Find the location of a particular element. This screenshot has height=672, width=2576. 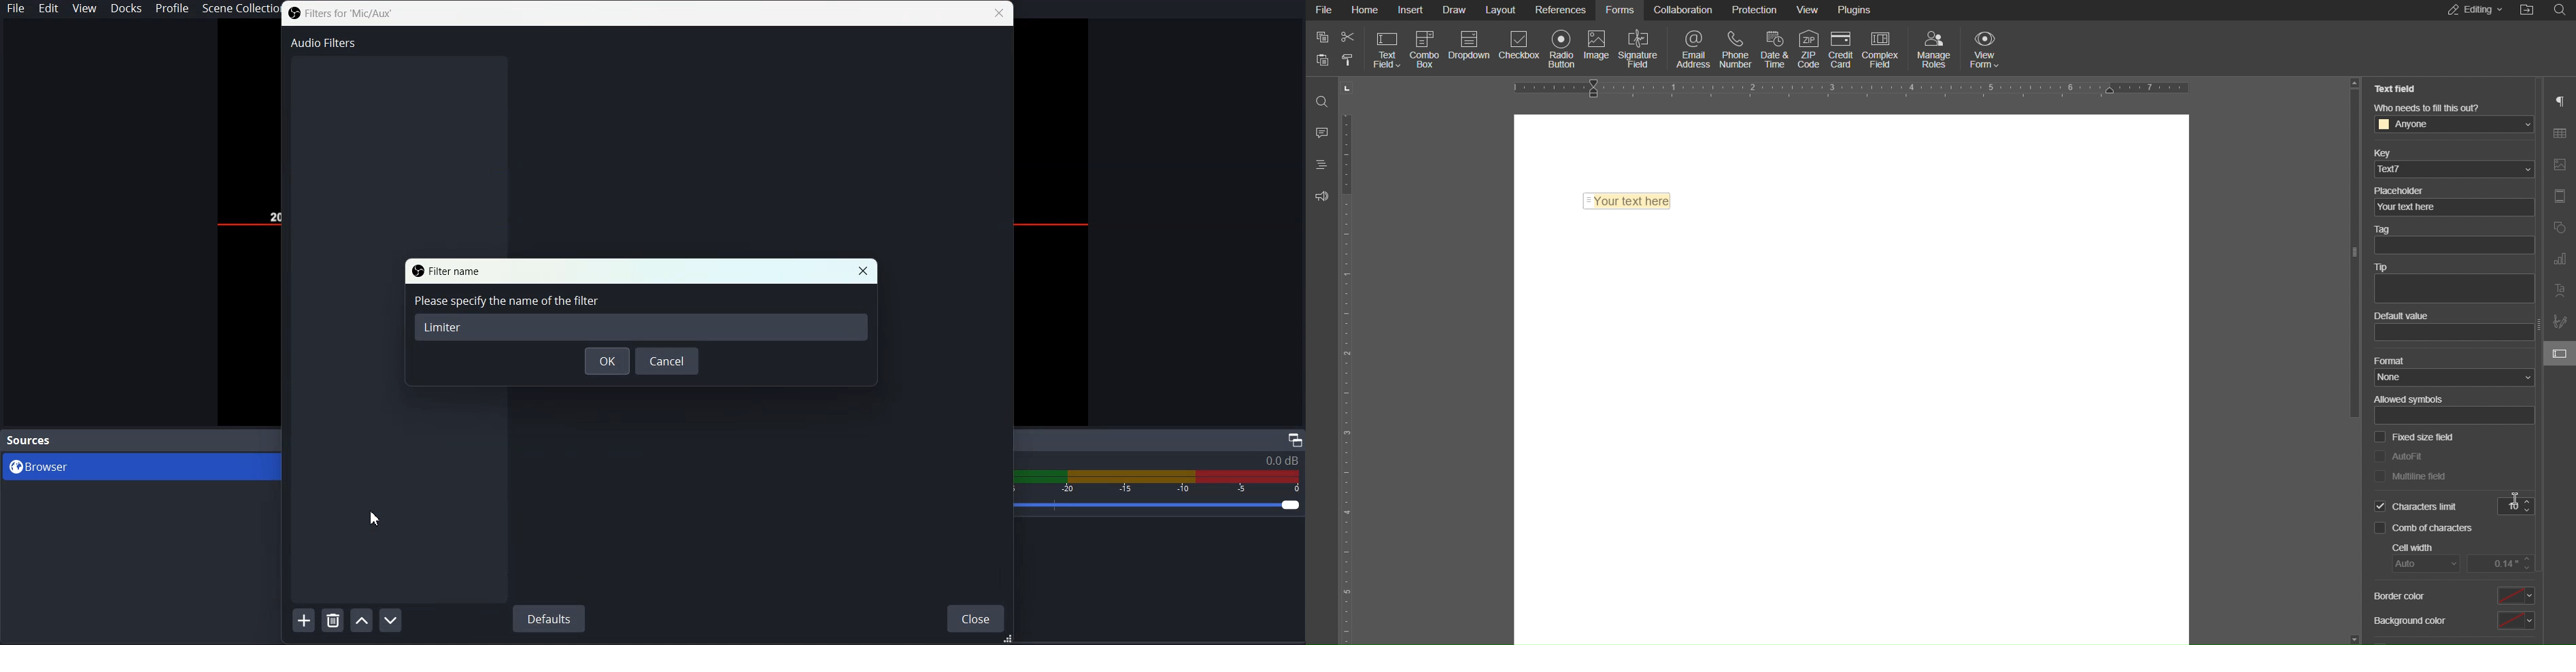

Scene Collection is located at coordinates (240, 9).